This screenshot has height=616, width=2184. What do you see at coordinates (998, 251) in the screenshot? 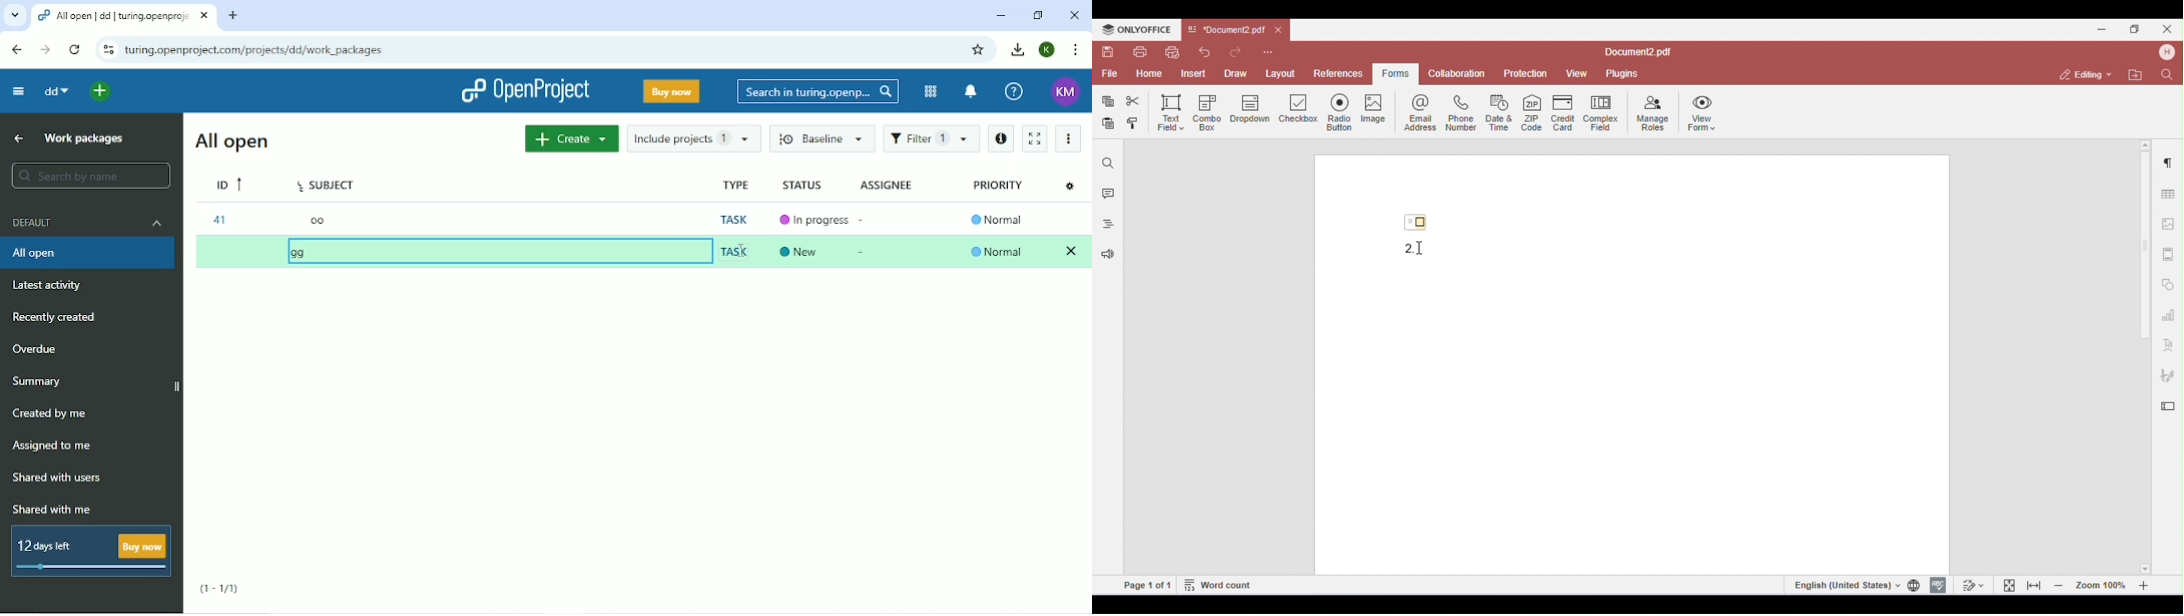
I see `Normal` at bounding box center [998, 251].